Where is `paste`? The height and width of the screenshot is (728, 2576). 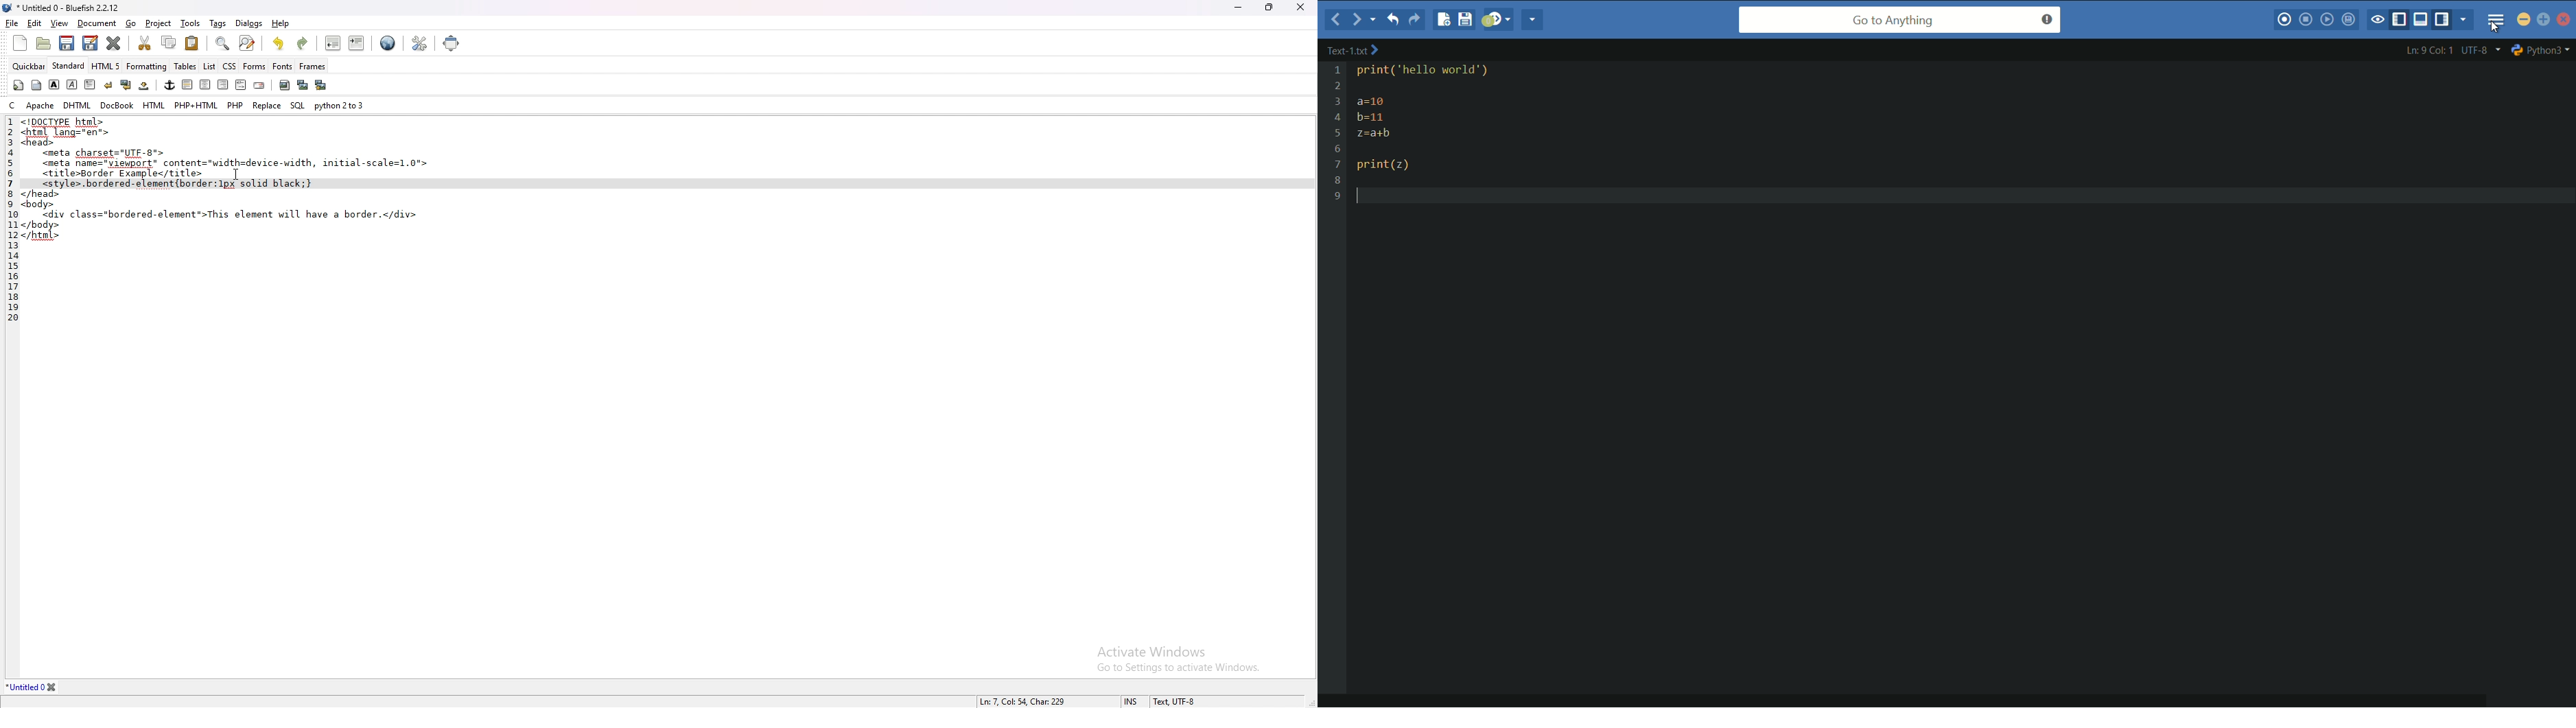
paste is located at coordinates (192, 43).